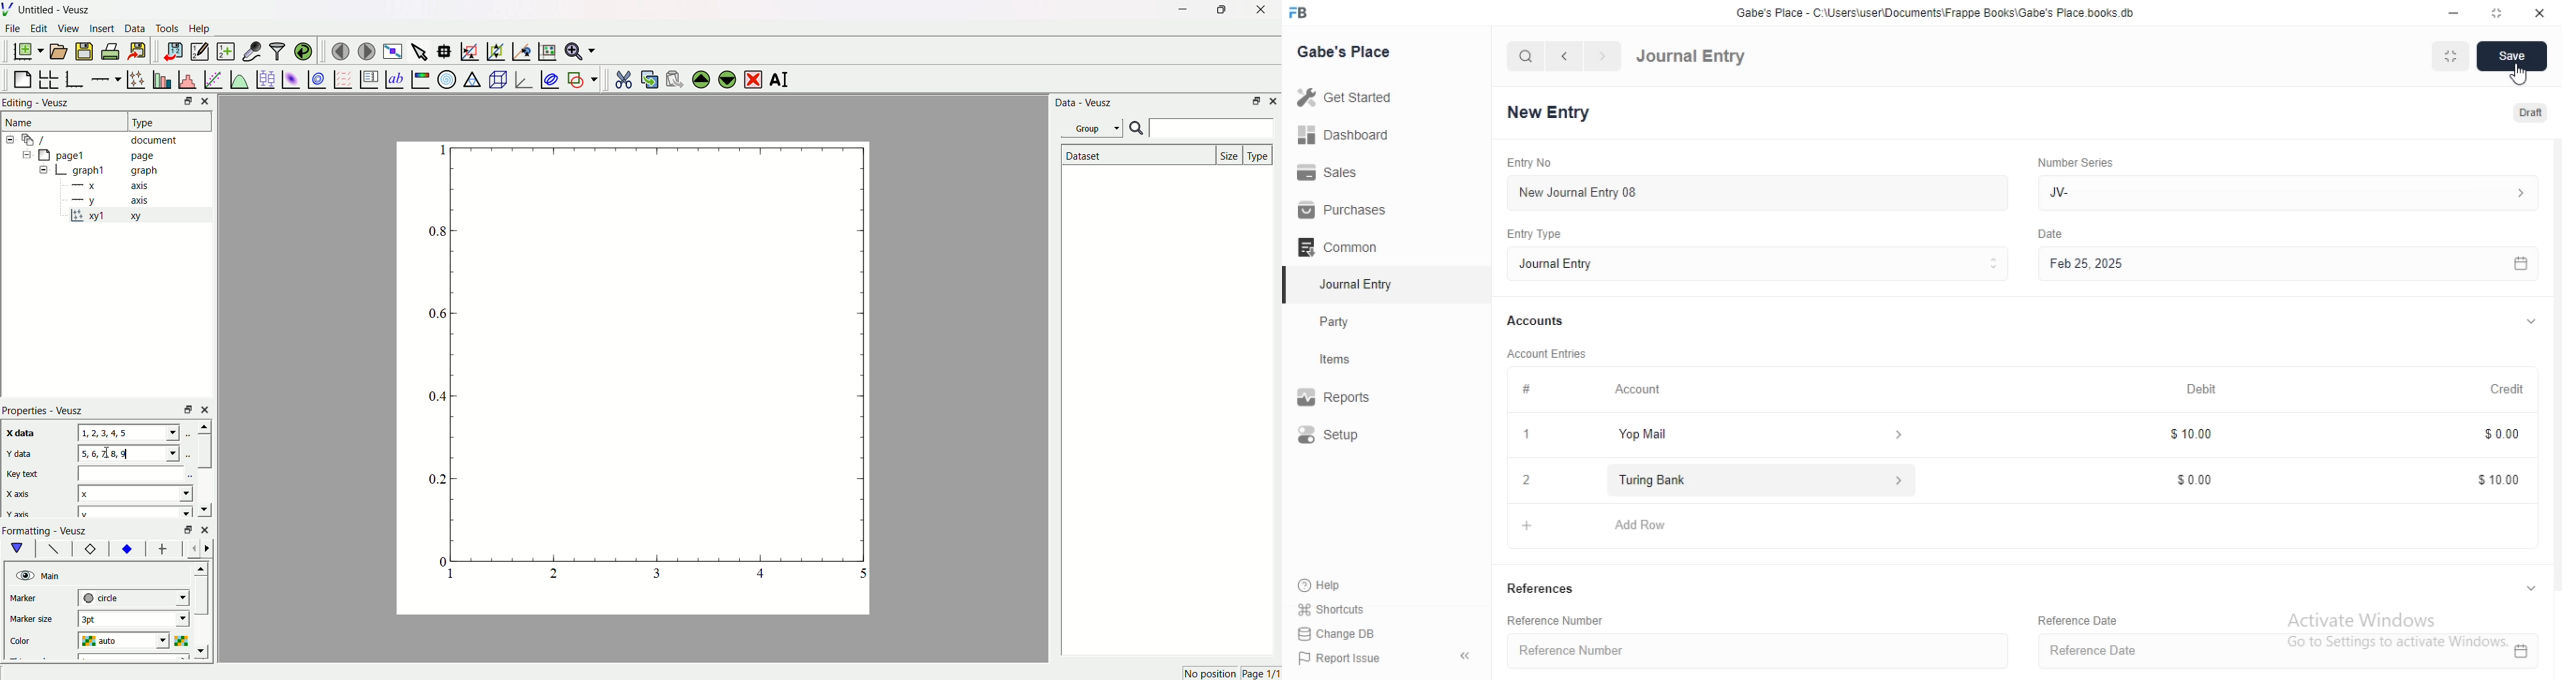 This screenshot has height=700, width=2576. Describe the element at coordinates (2075, 164) in the screenshot. I see `Number Series` at that location.